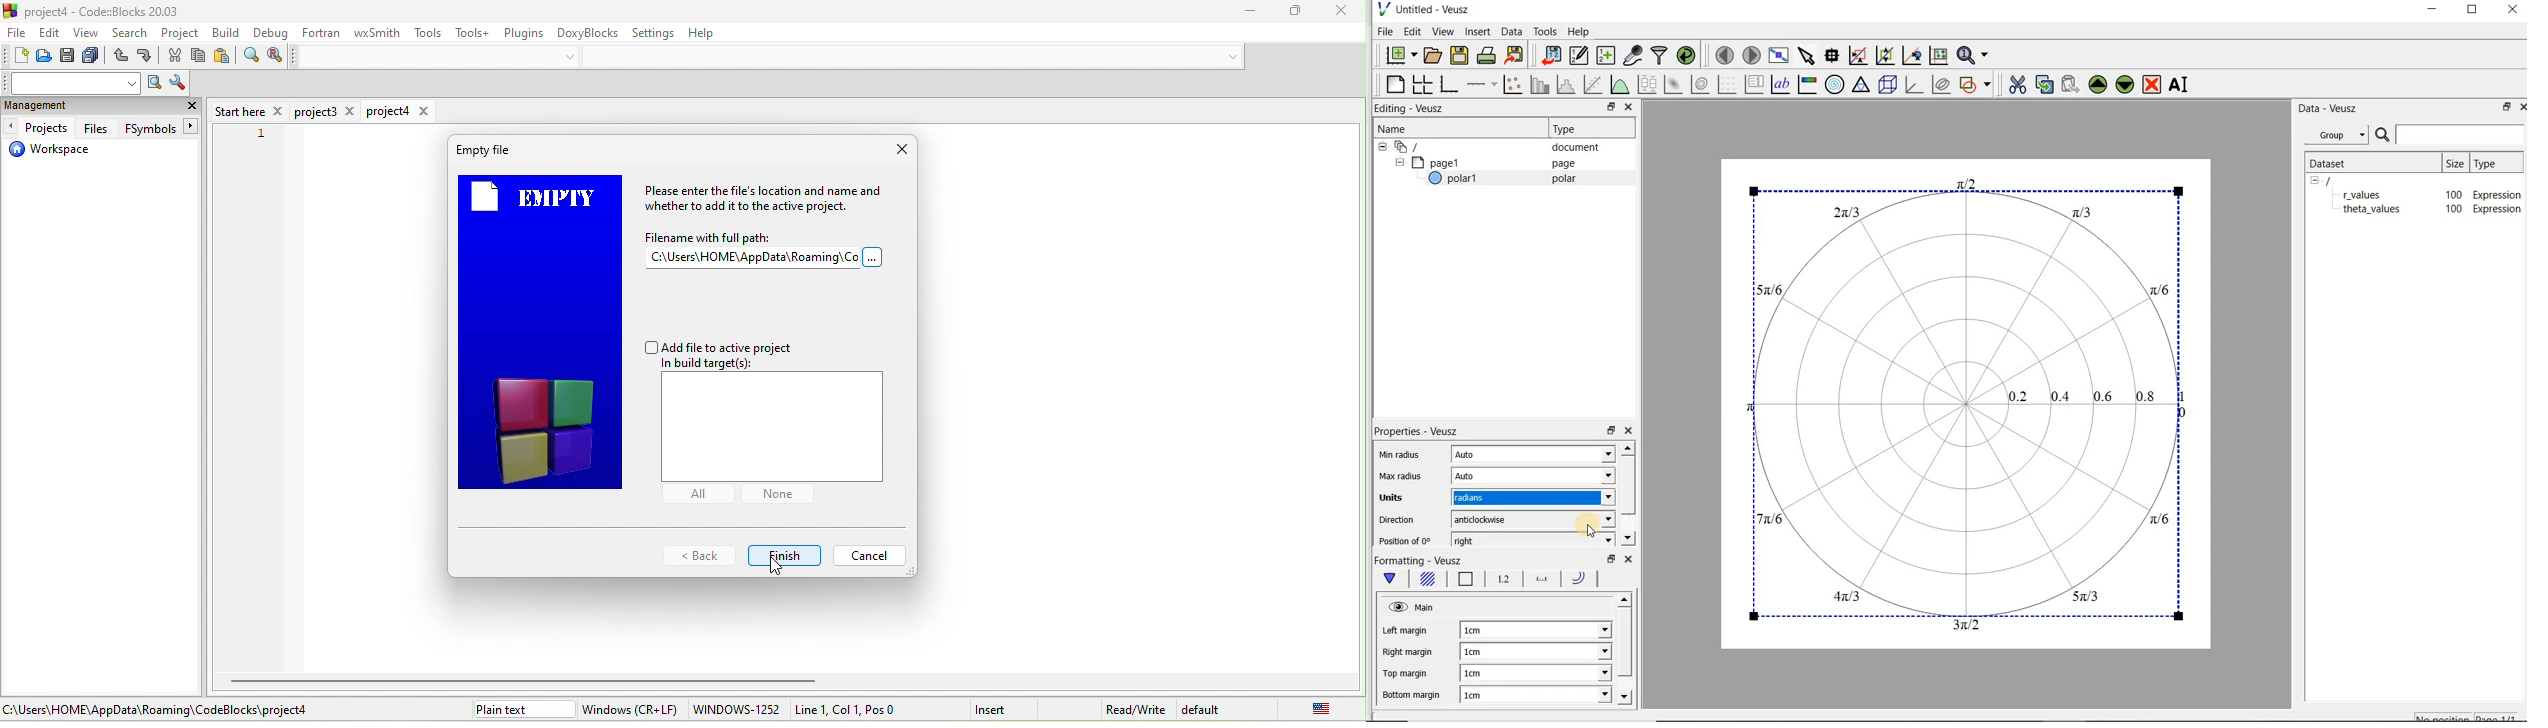  What do you see at coordinates (1581, 652) in the screenshot?
I see ` Right margin dropdown` at bounding box center [1581, 652].